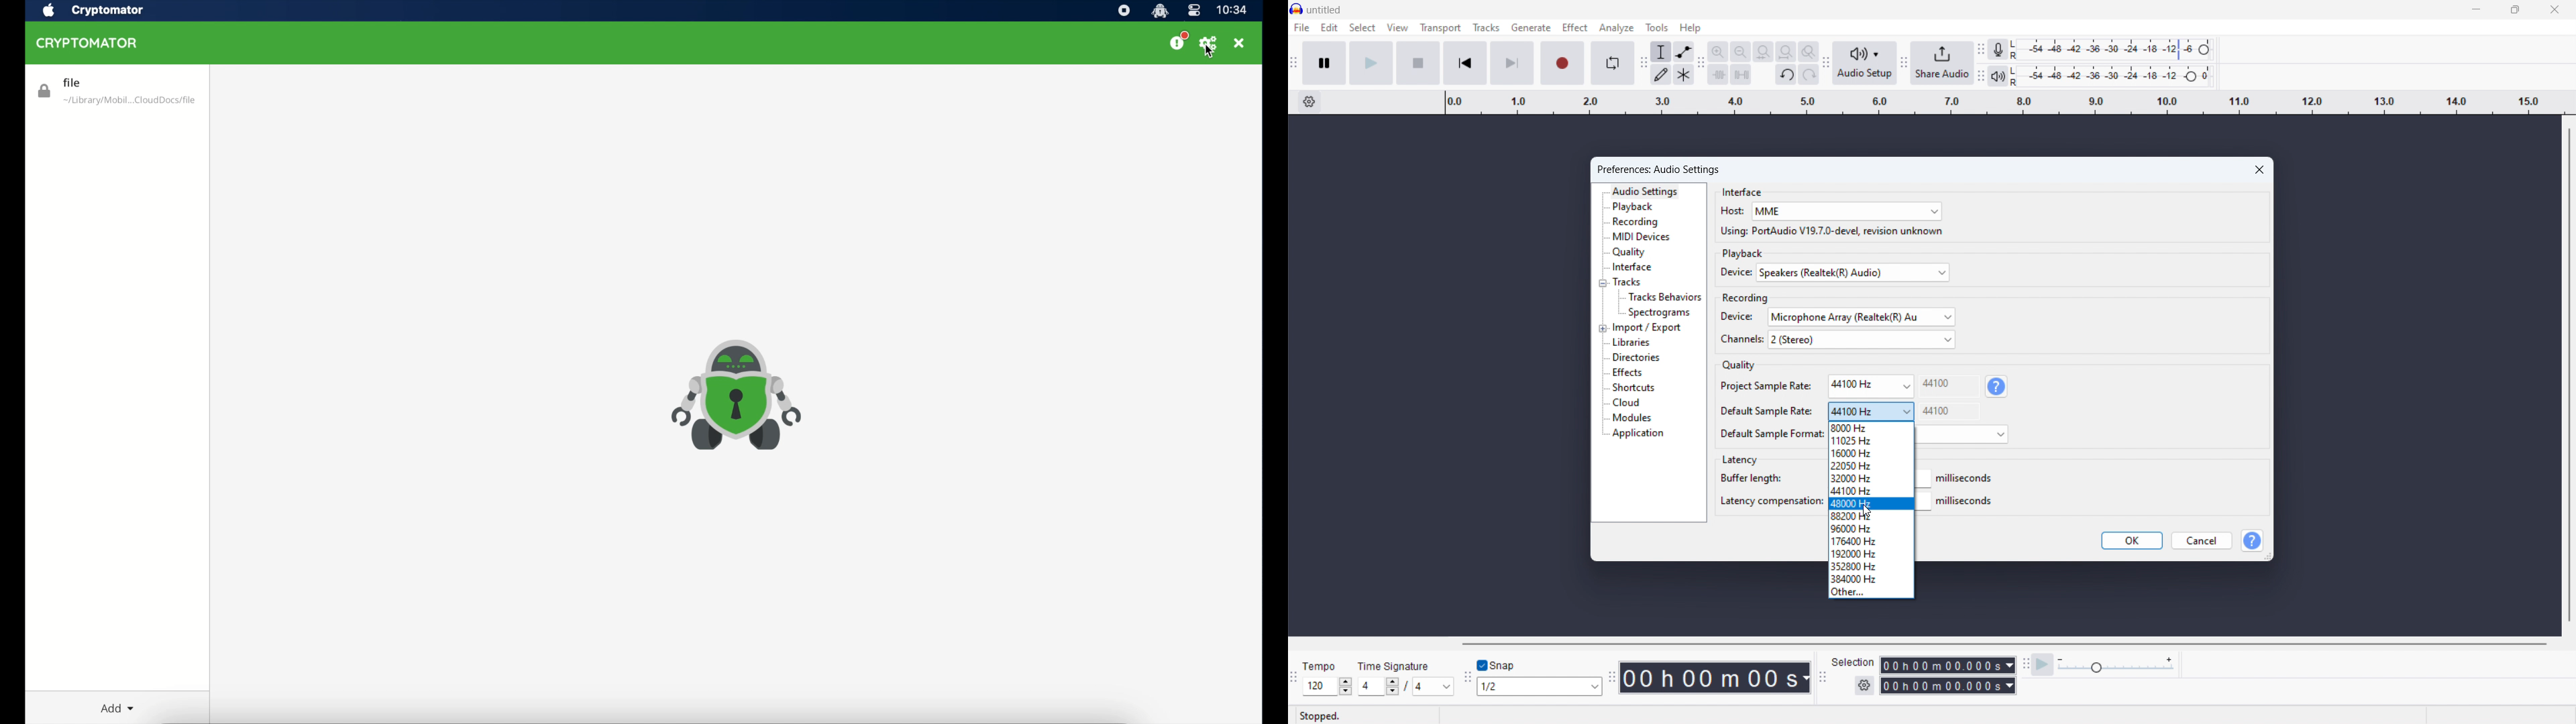 The height and width of the screenshot is (728, 2576). I want to click on skip to start, so click(1465, 63).